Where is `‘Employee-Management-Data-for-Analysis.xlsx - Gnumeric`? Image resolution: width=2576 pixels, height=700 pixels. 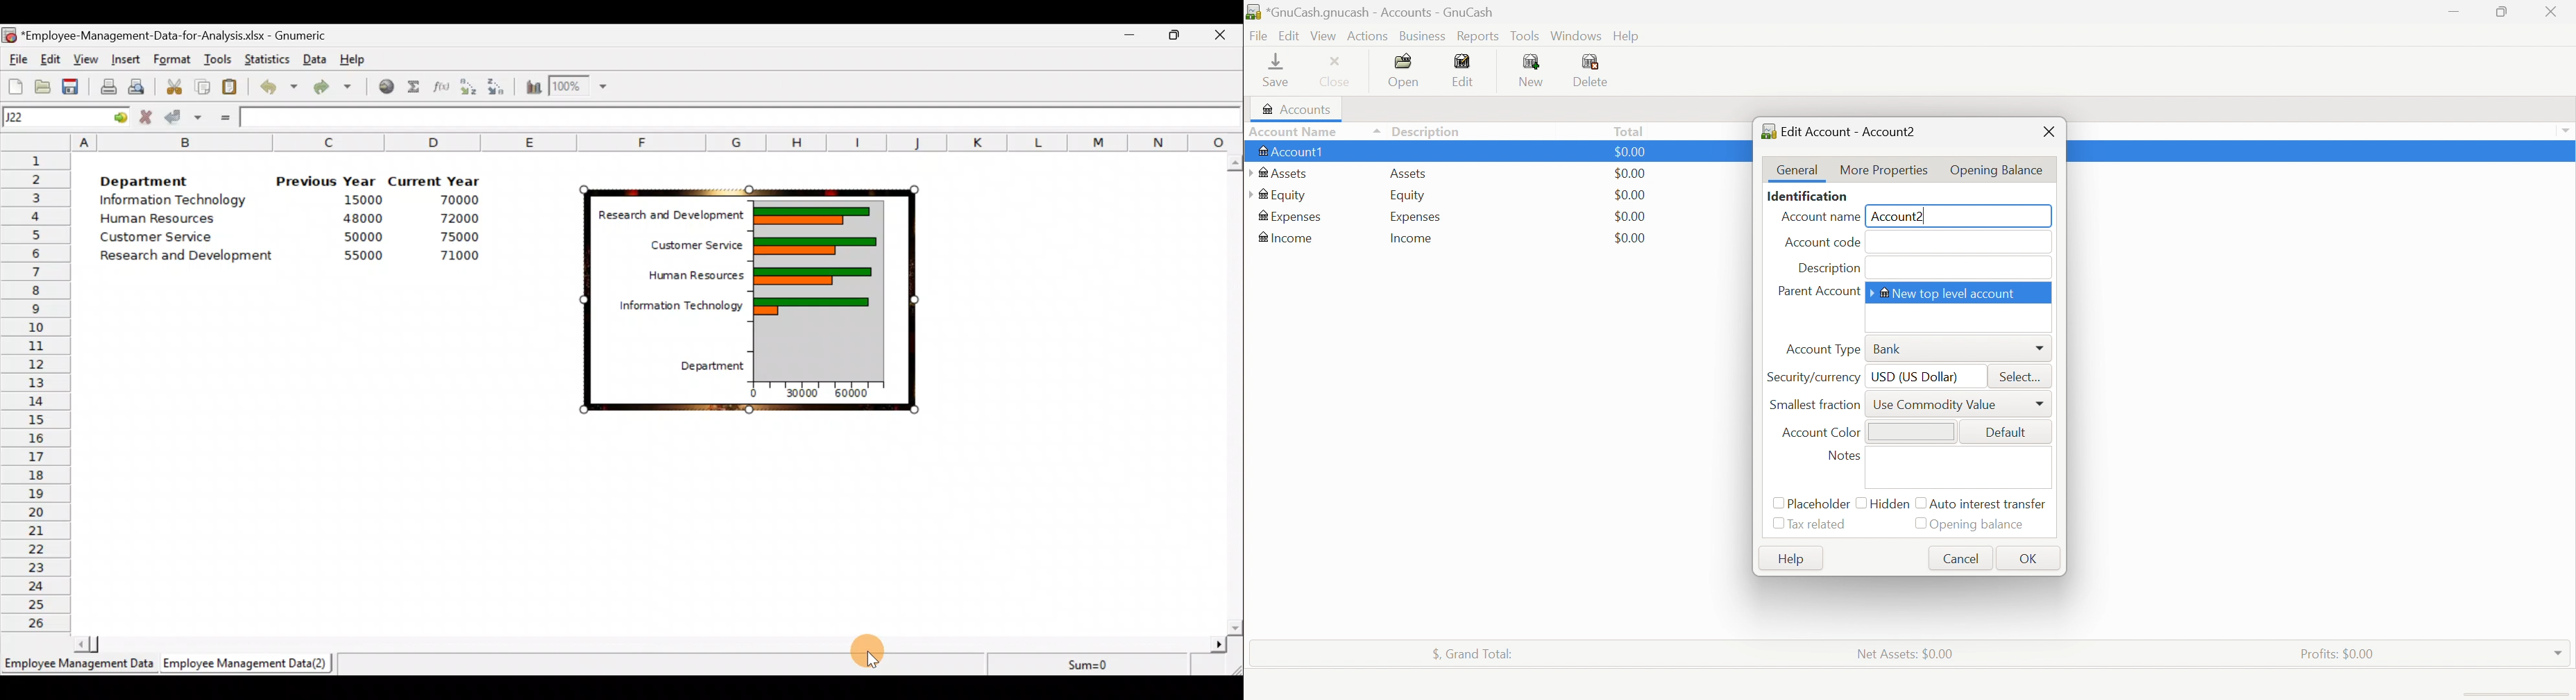
‘Employee-Management-Data-for-Analysis.xlsx - Gnumeric is located at coordinates (187, 36).